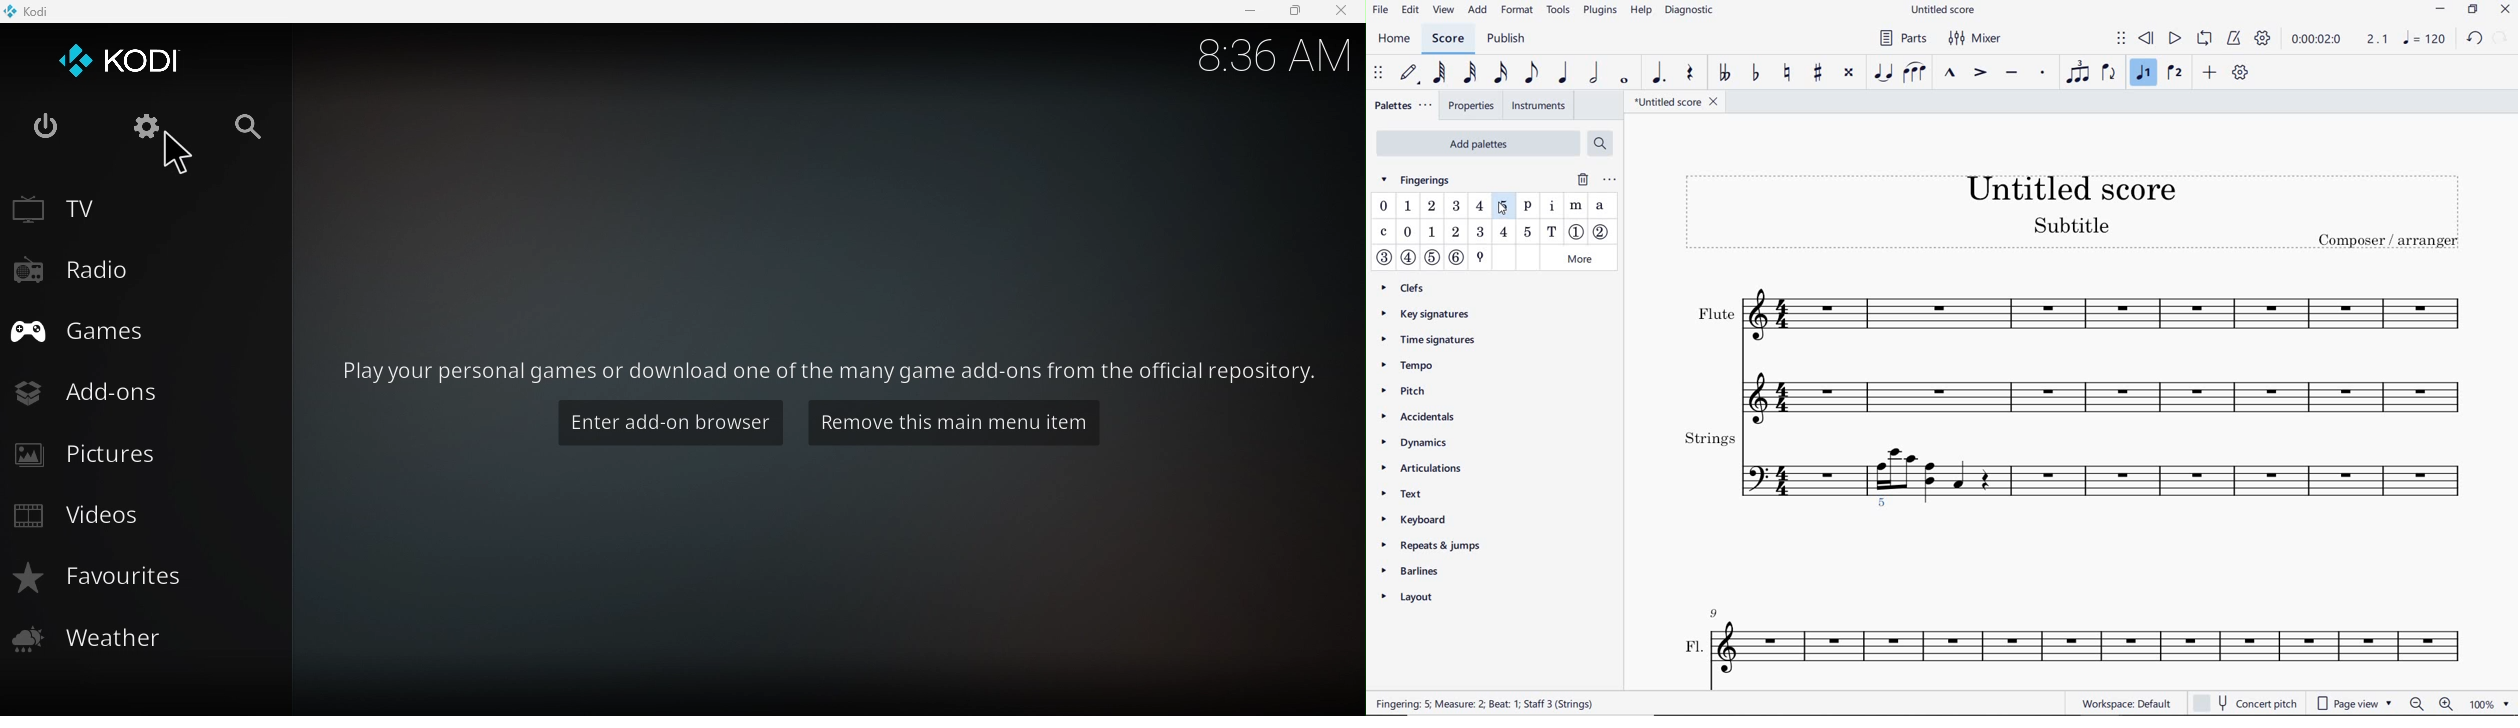 This screenshot has height=728, width=2520. What do you see at coordinates (46, 127) in the screenshot?
I see `Exit` at bounding box center [46, 127].